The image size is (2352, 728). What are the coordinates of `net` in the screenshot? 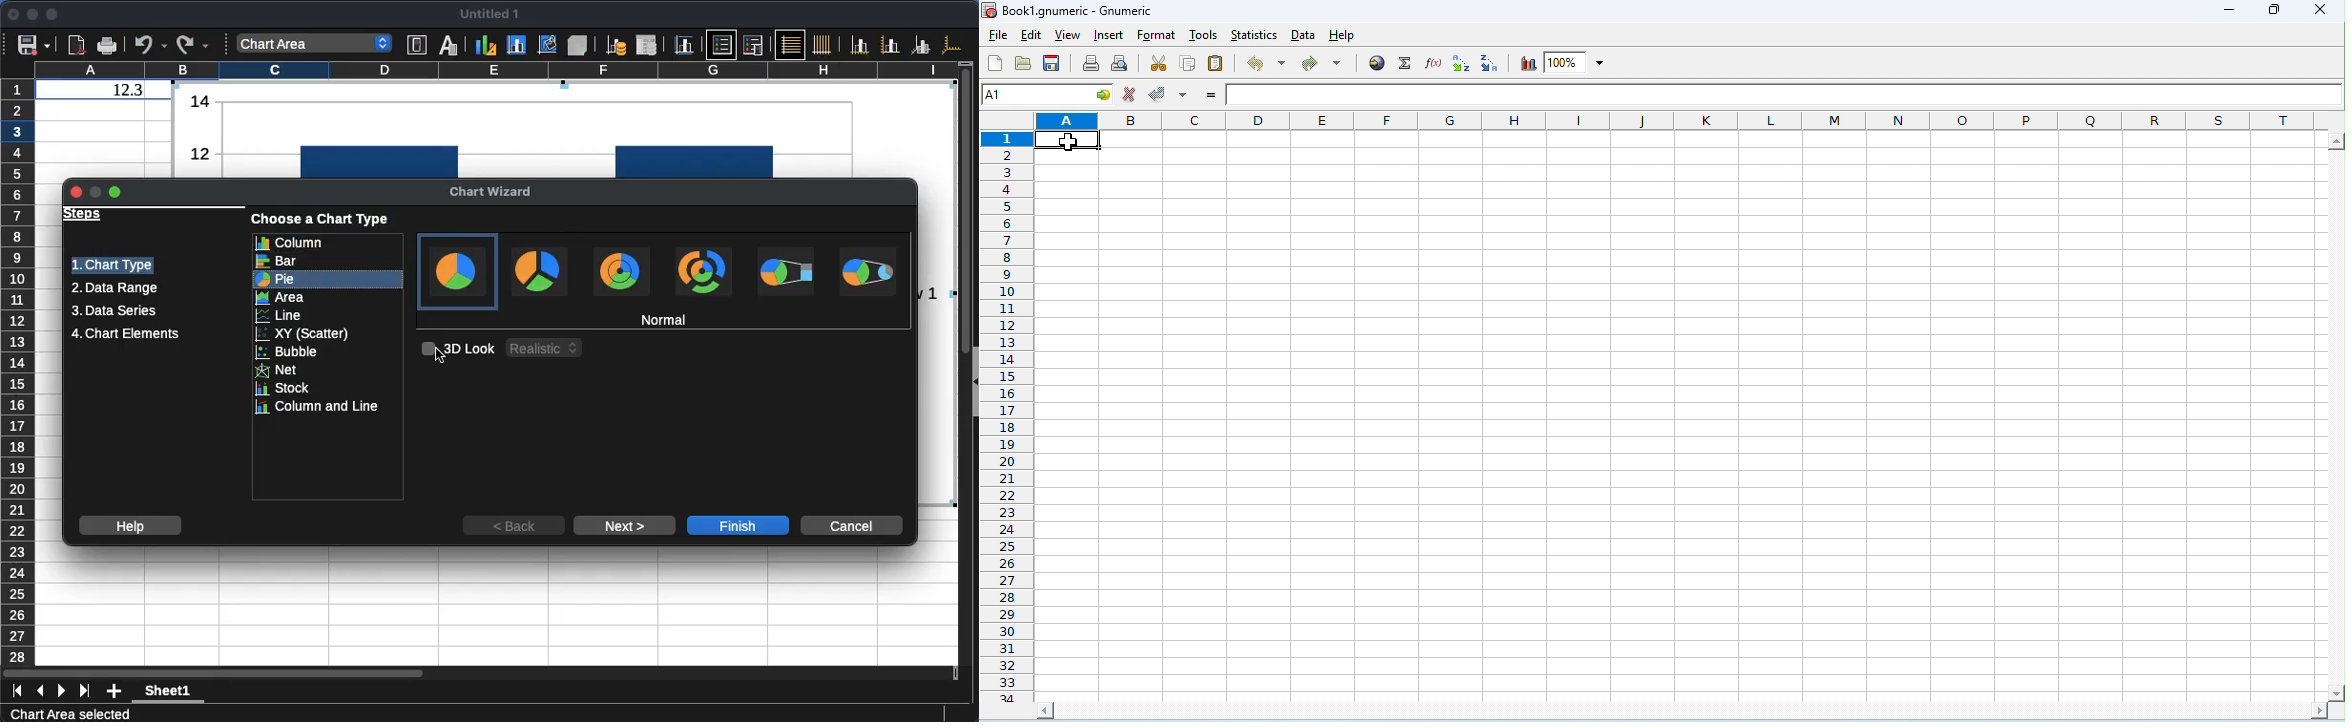 It's located at (329, 371).